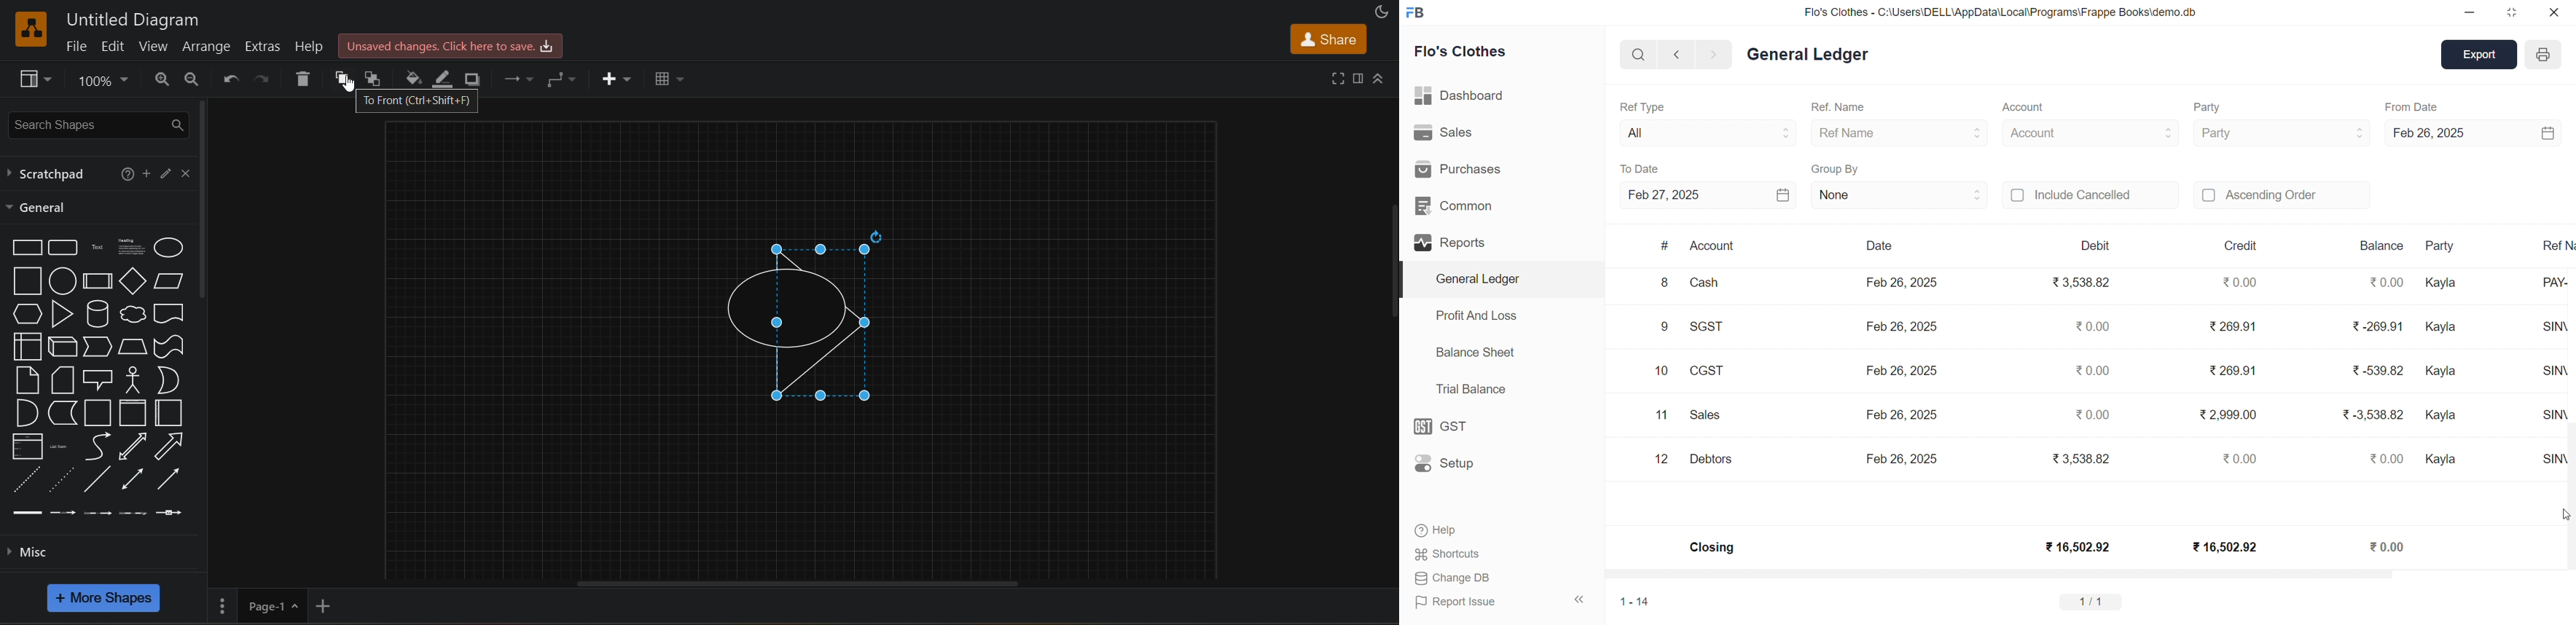  What do you see at coordinates (101, 380) in the screenshot?
I see `callout` at bounding box center [101, 380].